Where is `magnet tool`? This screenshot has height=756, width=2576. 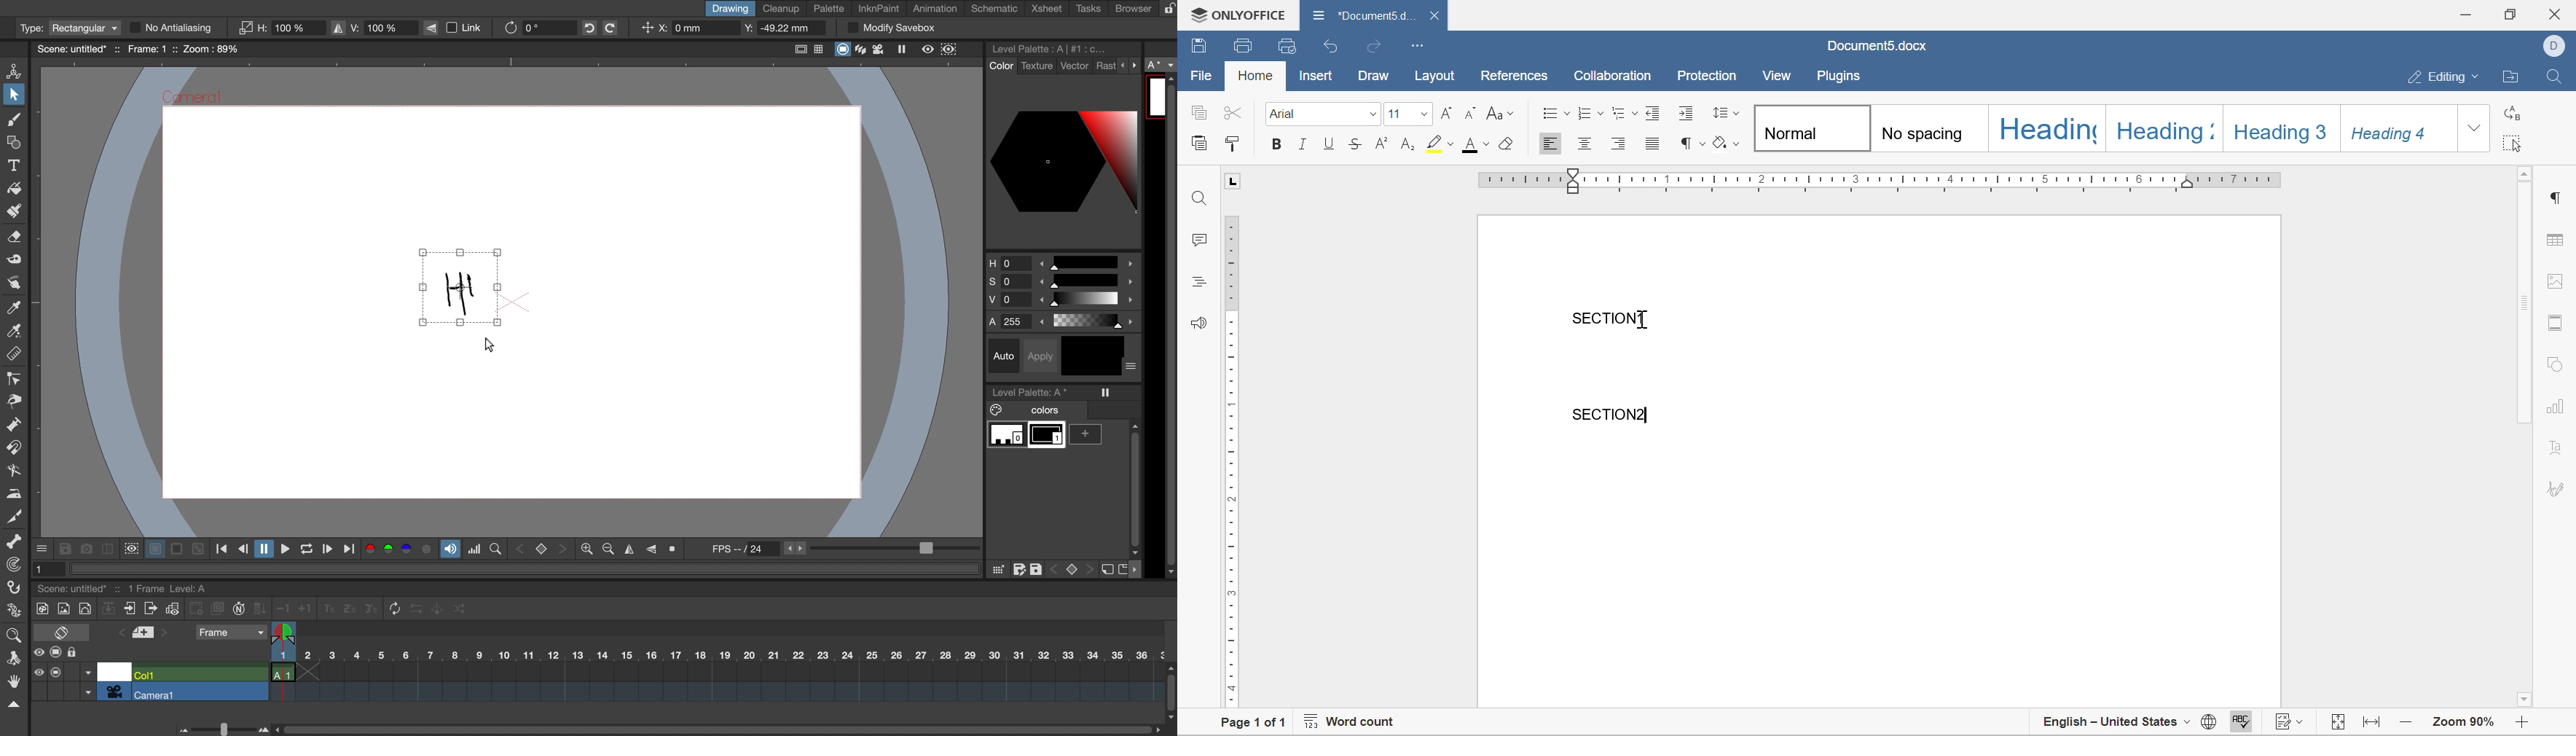
magnet tool is located at coordinates (13, 449).